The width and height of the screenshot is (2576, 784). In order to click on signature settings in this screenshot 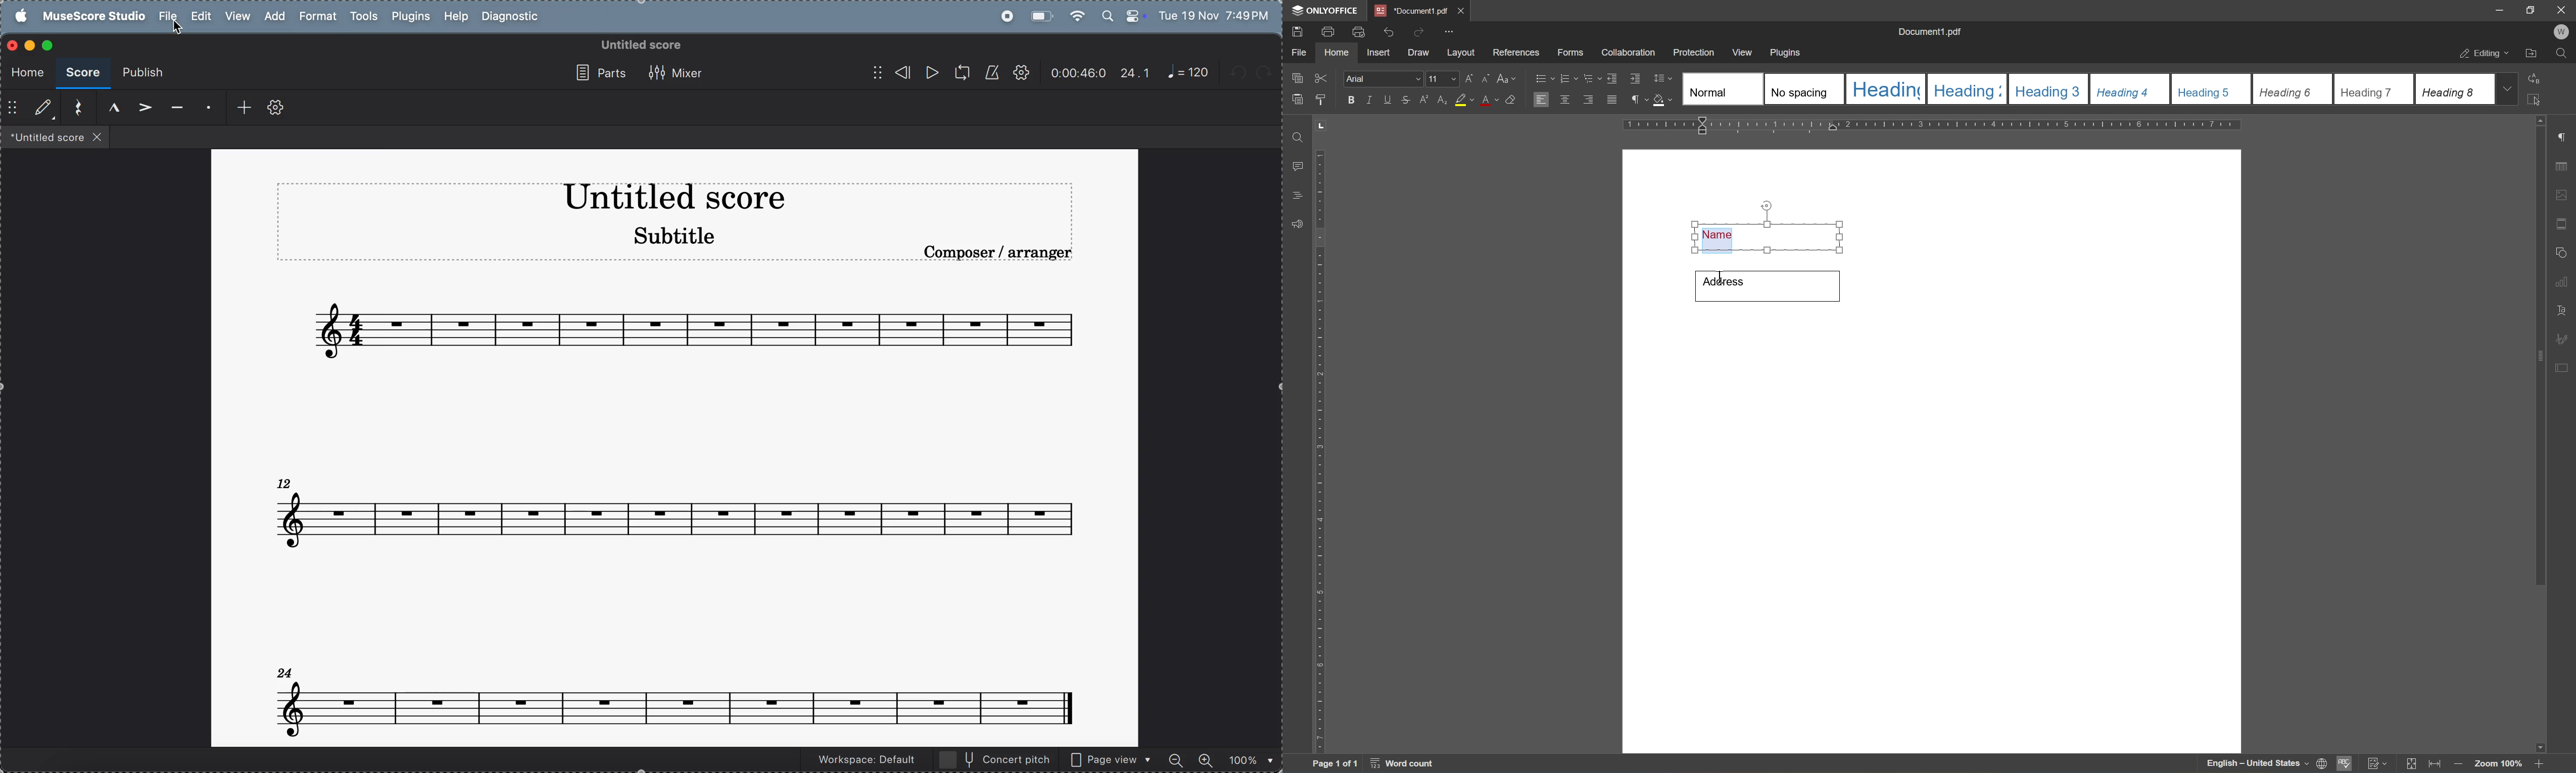, I will do `click(2565, 338)`.